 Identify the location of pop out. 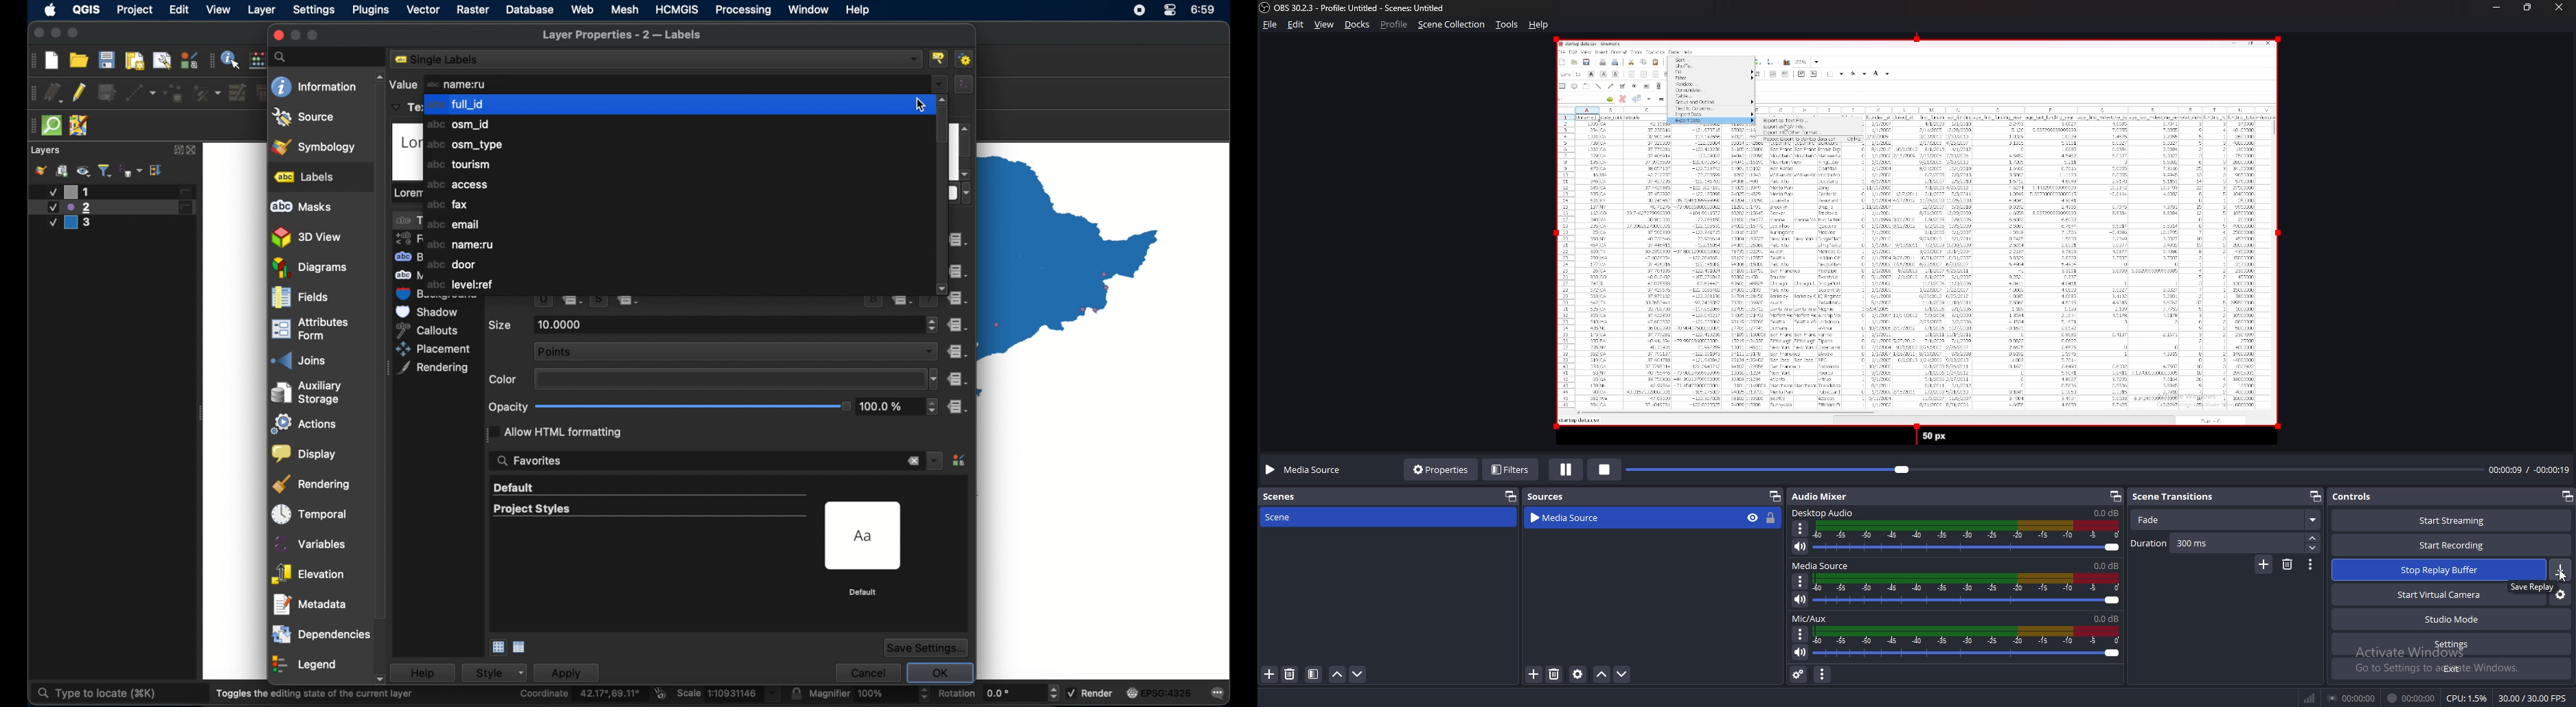
(2114, 496).